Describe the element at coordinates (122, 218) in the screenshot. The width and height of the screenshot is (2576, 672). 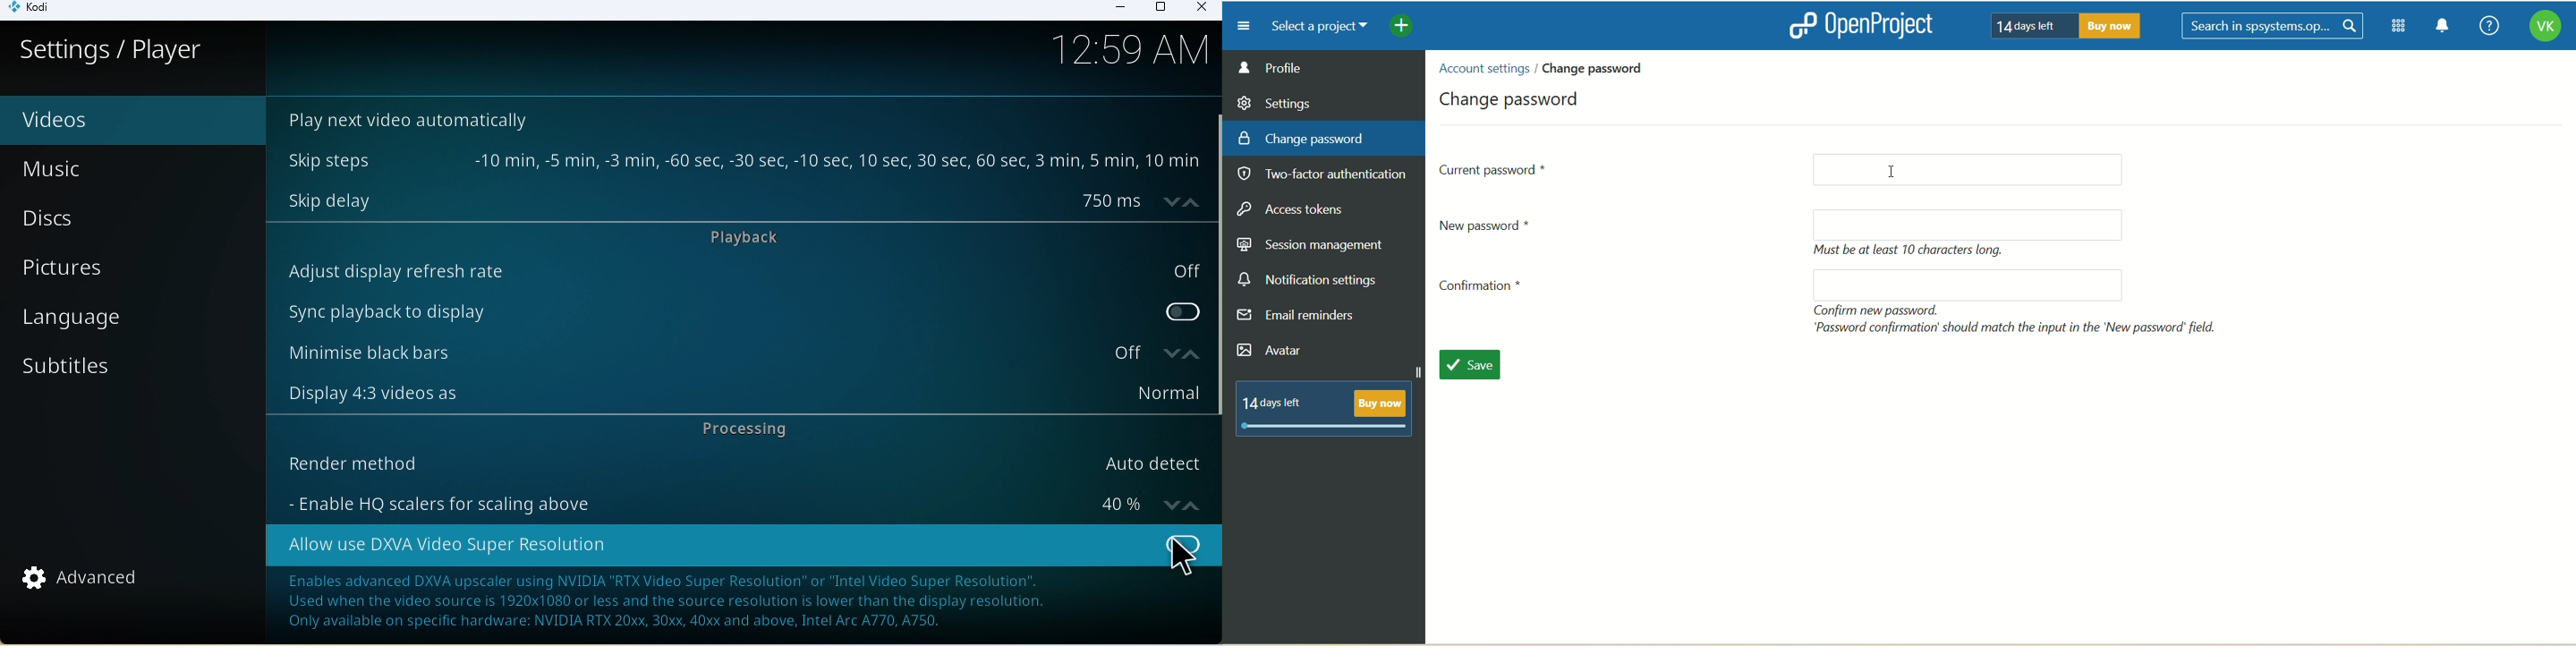
I see `Discs` at that location.